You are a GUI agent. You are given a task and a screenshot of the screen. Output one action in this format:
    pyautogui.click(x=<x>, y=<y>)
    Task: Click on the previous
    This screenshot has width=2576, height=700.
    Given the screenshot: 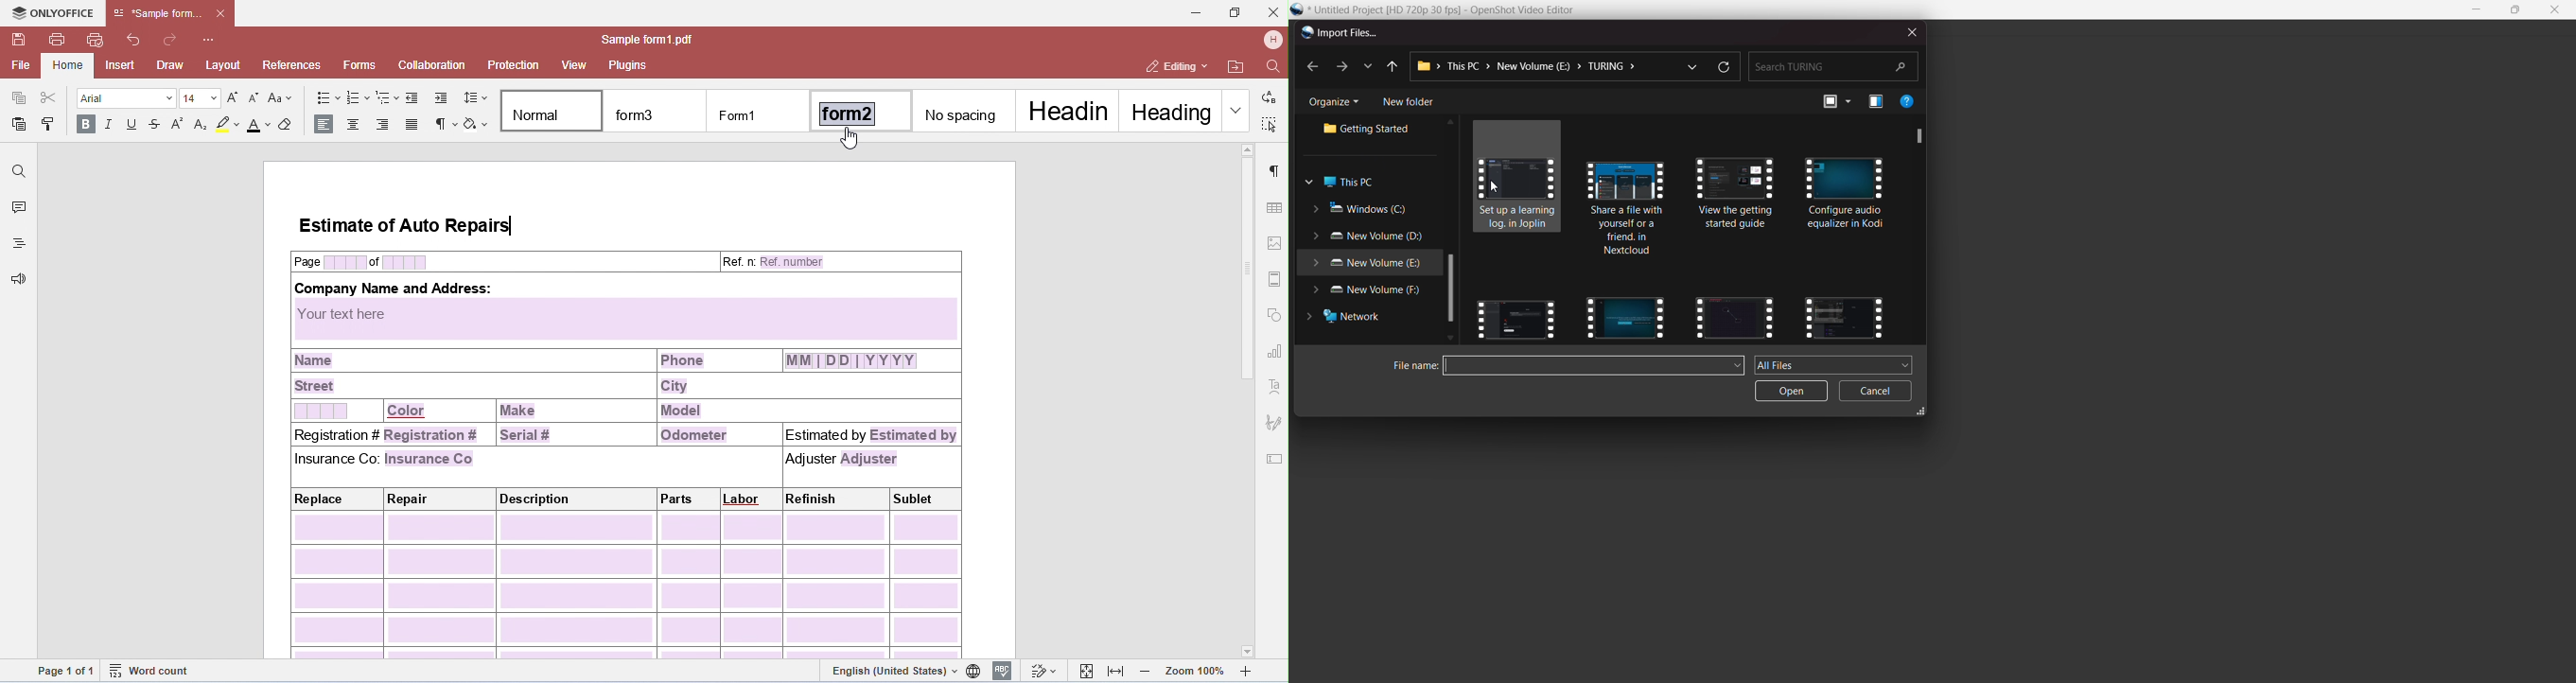 What is the action you would take?
    pyautogui.click(x=1390, y=67)
    